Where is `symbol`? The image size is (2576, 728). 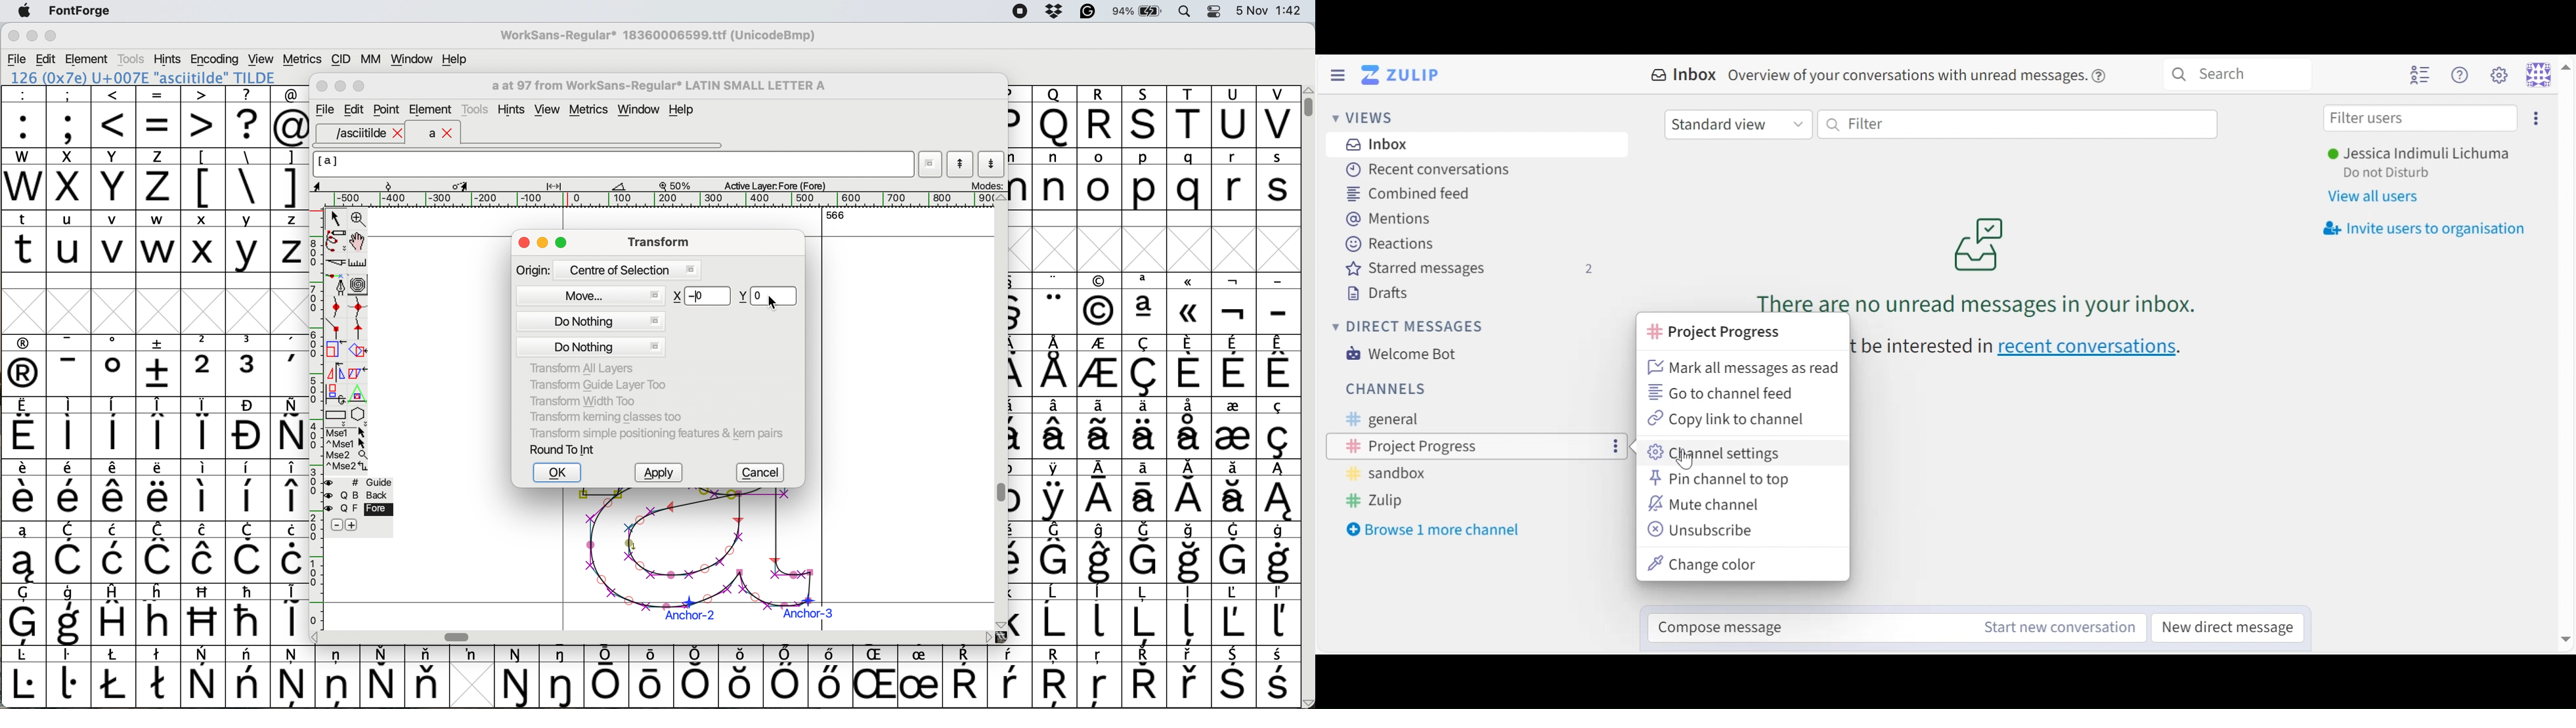
symbol is located at coordinates (1101, 367).